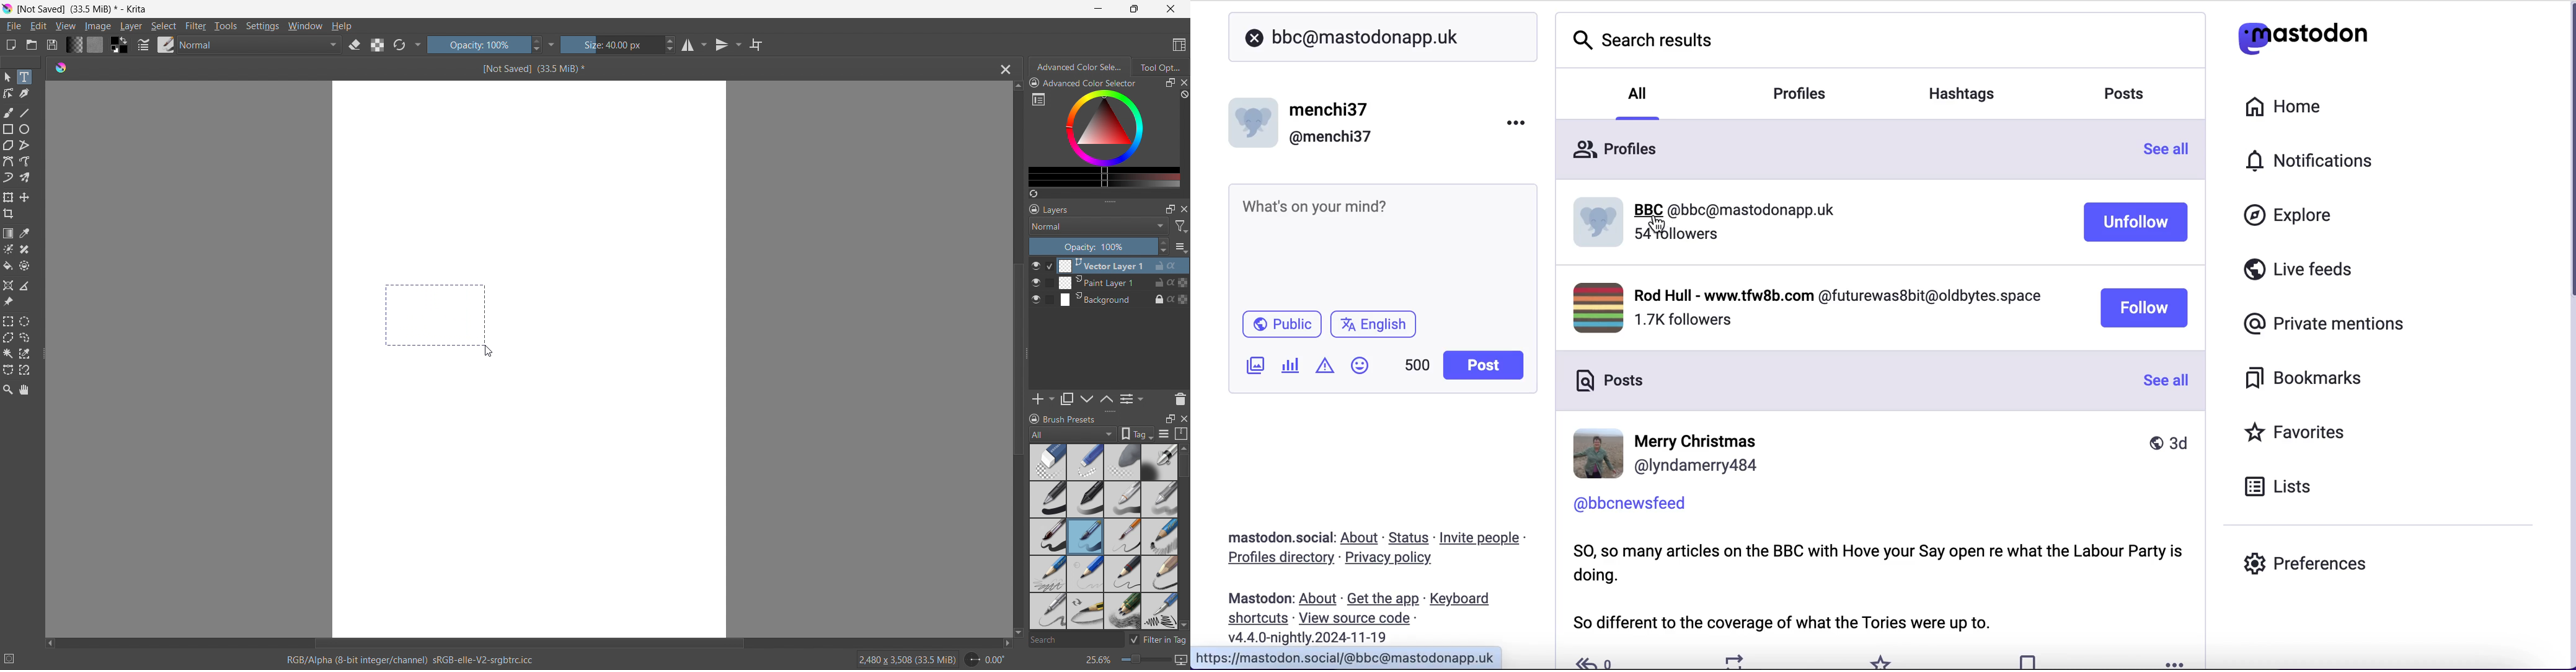 Image resolution: width=2576 pixels, height=672 pixels. Describe the element at coordinates (1038, 99) in the screenshot. I see `more settings` at that location.